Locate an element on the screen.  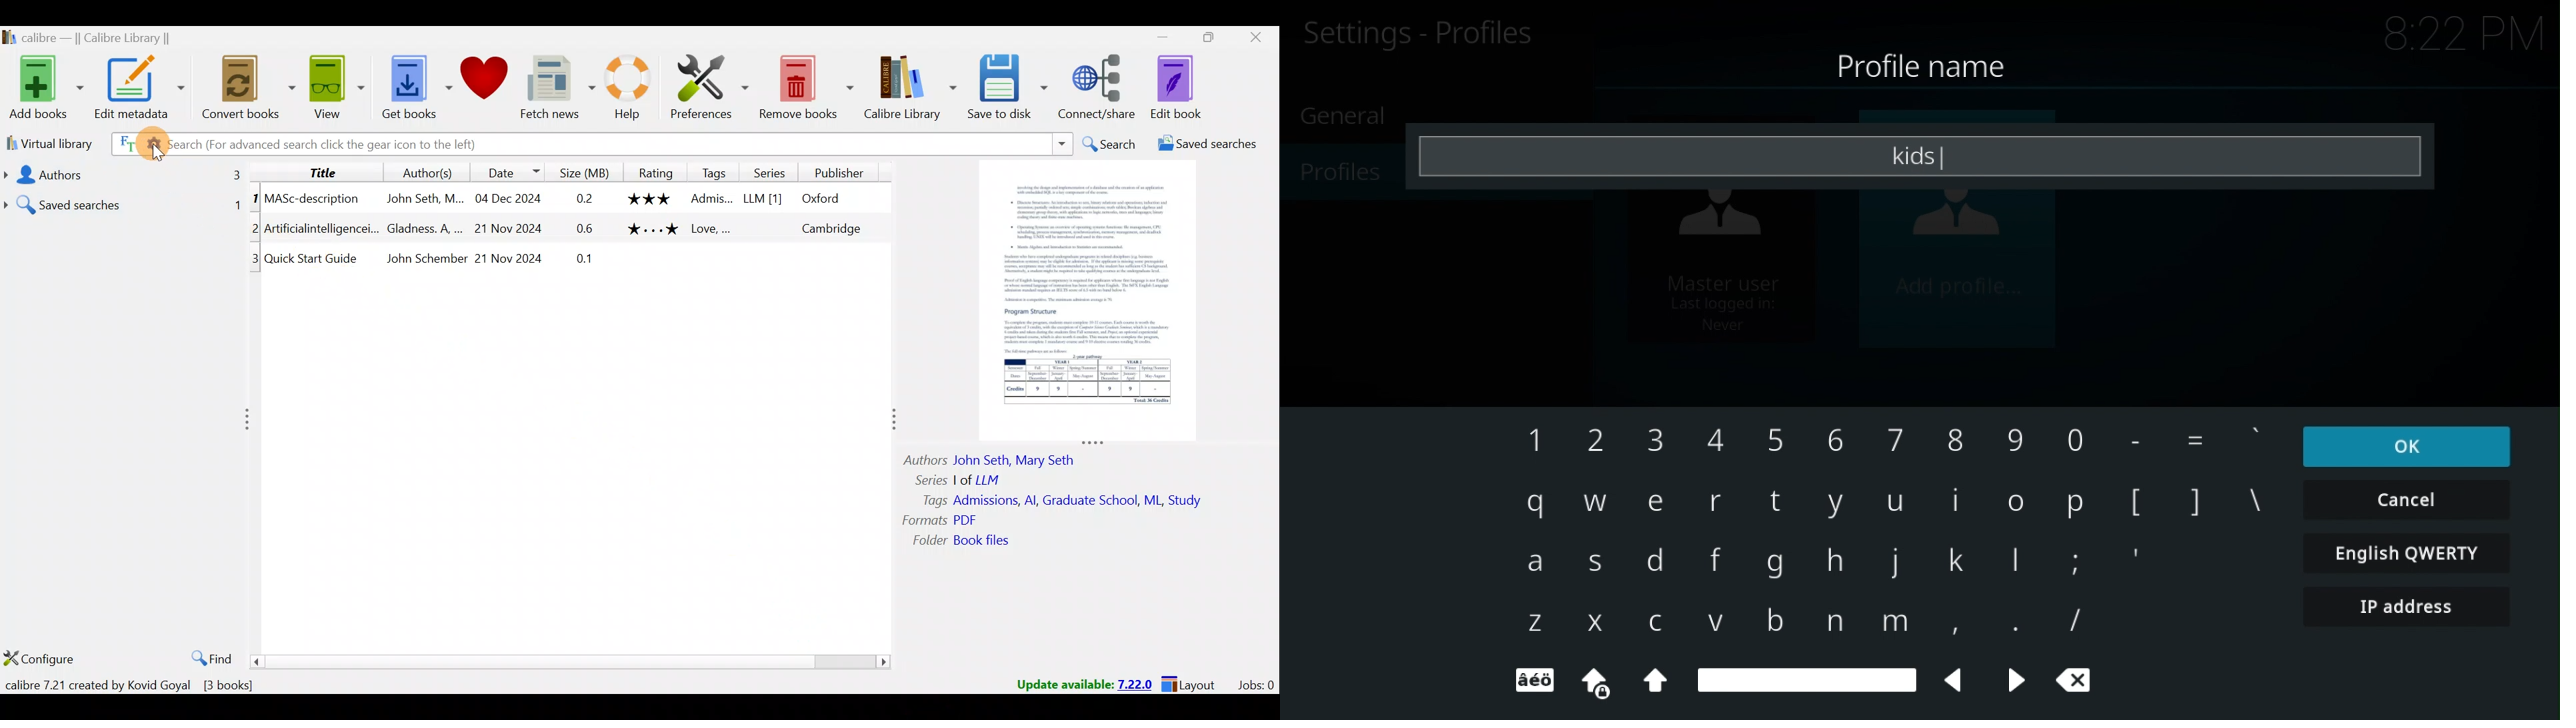
Preferences is located at coordinates (711, 85).